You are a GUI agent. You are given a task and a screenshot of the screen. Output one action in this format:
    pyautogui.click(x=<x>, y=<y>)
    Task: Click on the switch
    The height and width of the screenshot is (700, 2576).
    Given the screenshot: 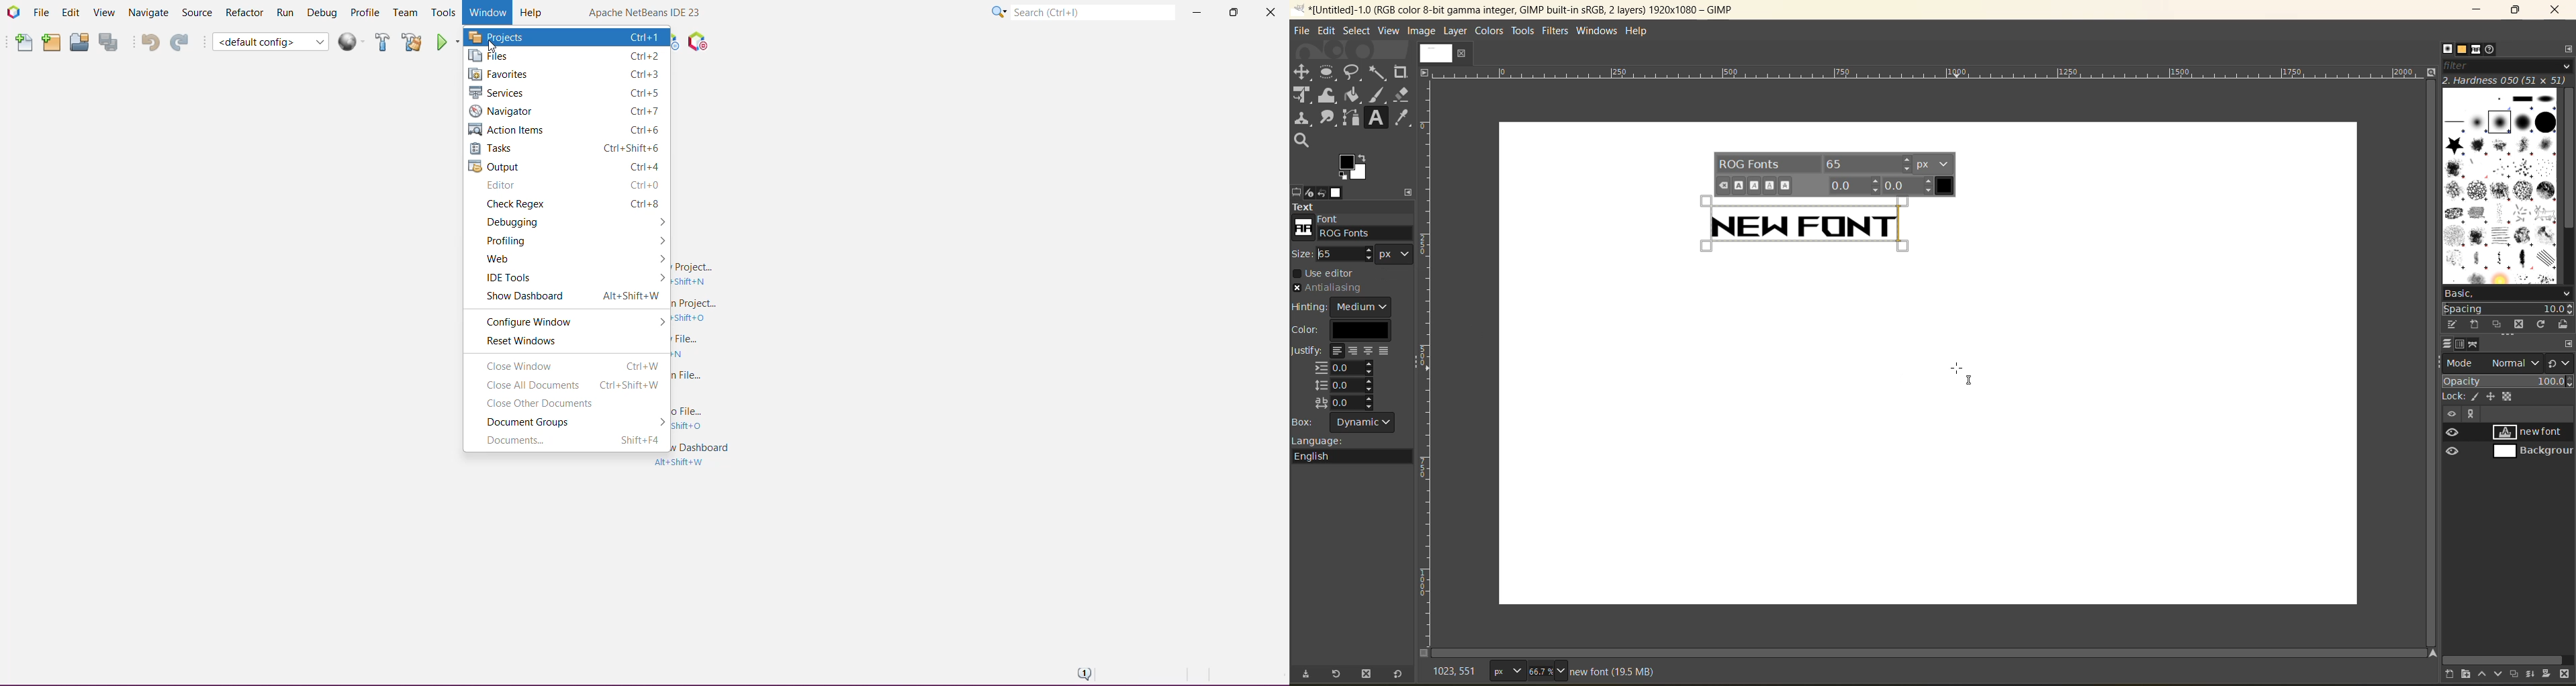 What is the action you would take?
    pyautogui.click(x=2559, y=362)
    